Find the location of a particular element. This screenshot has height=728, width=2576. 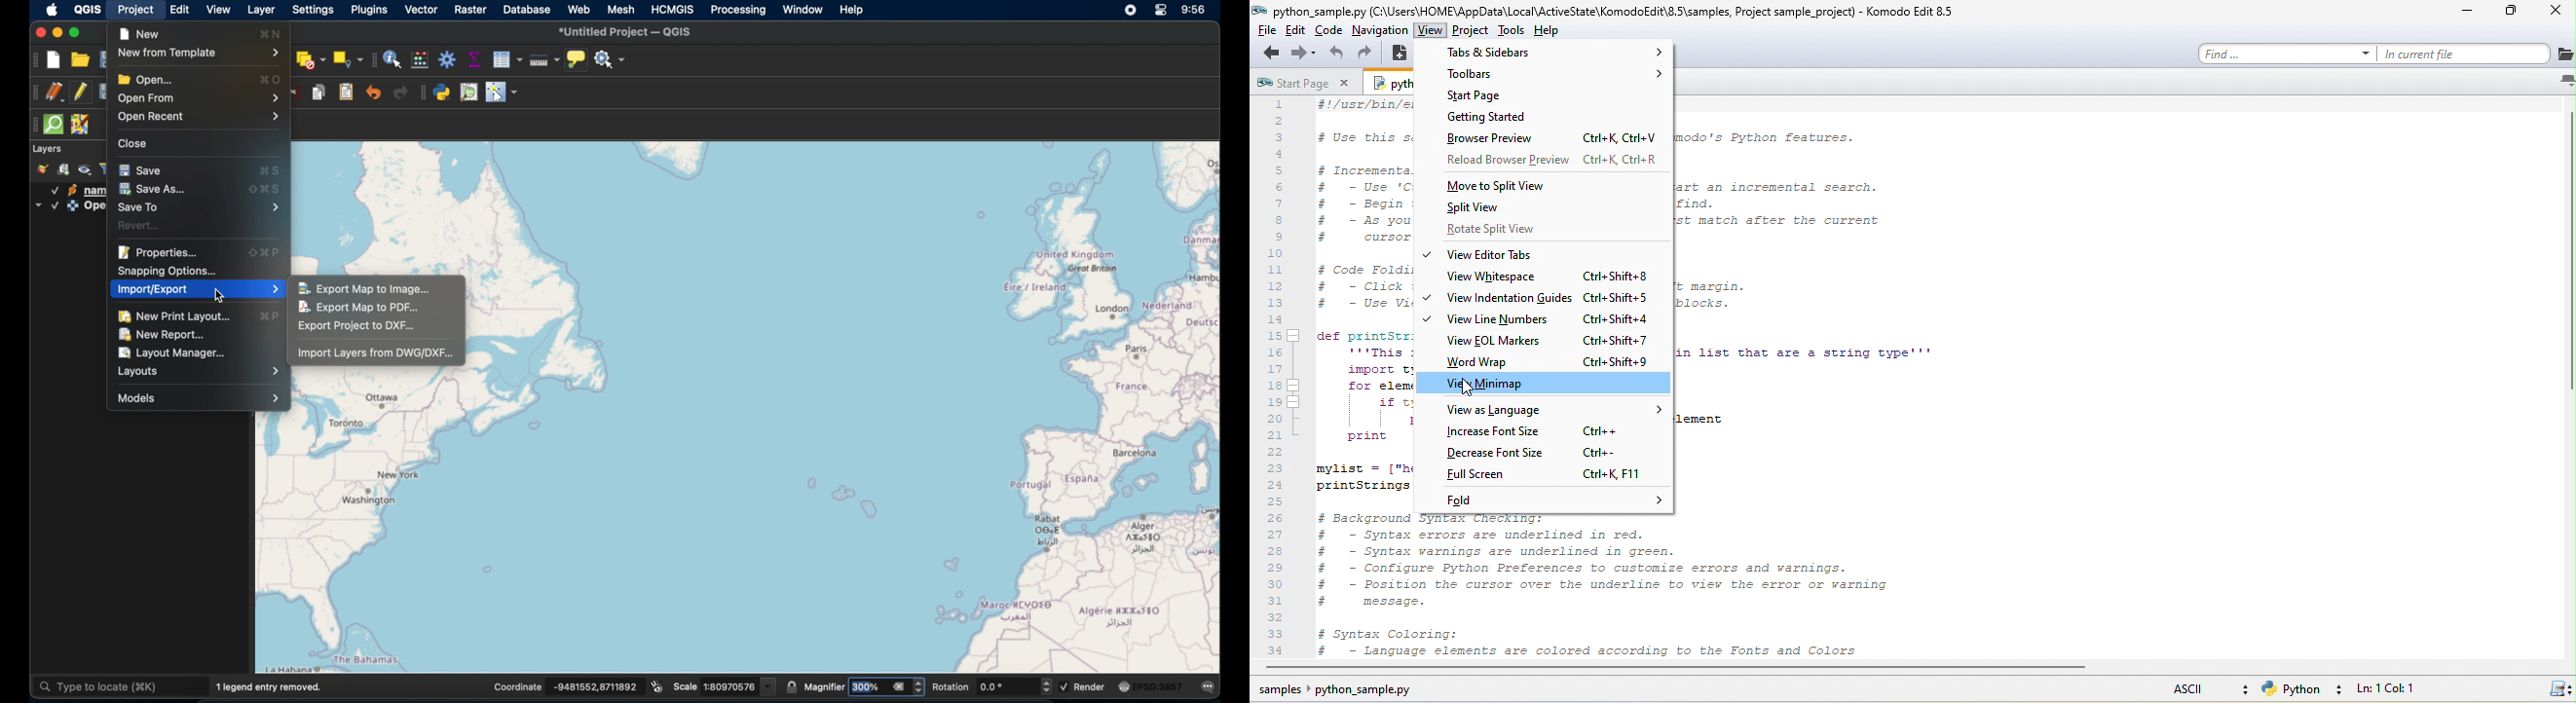

project selected is located at coordinates (135, 10).